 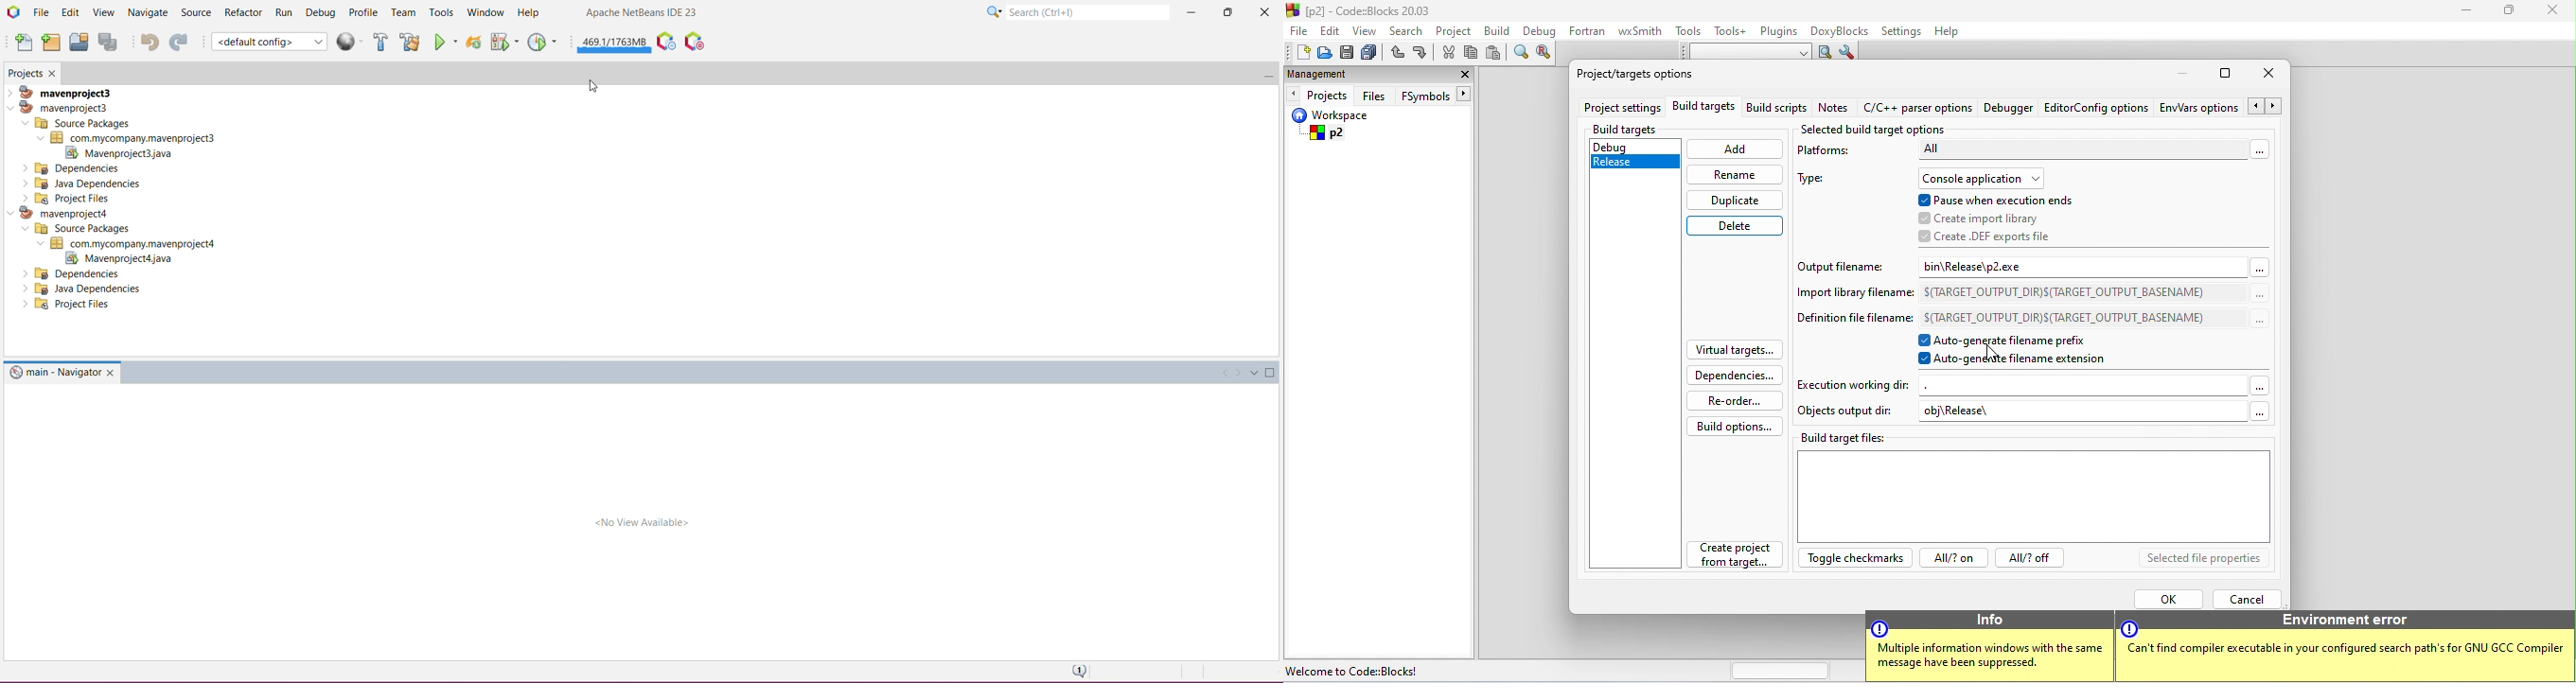 I want to click on main- Navigator, so click(x=54, y=372).